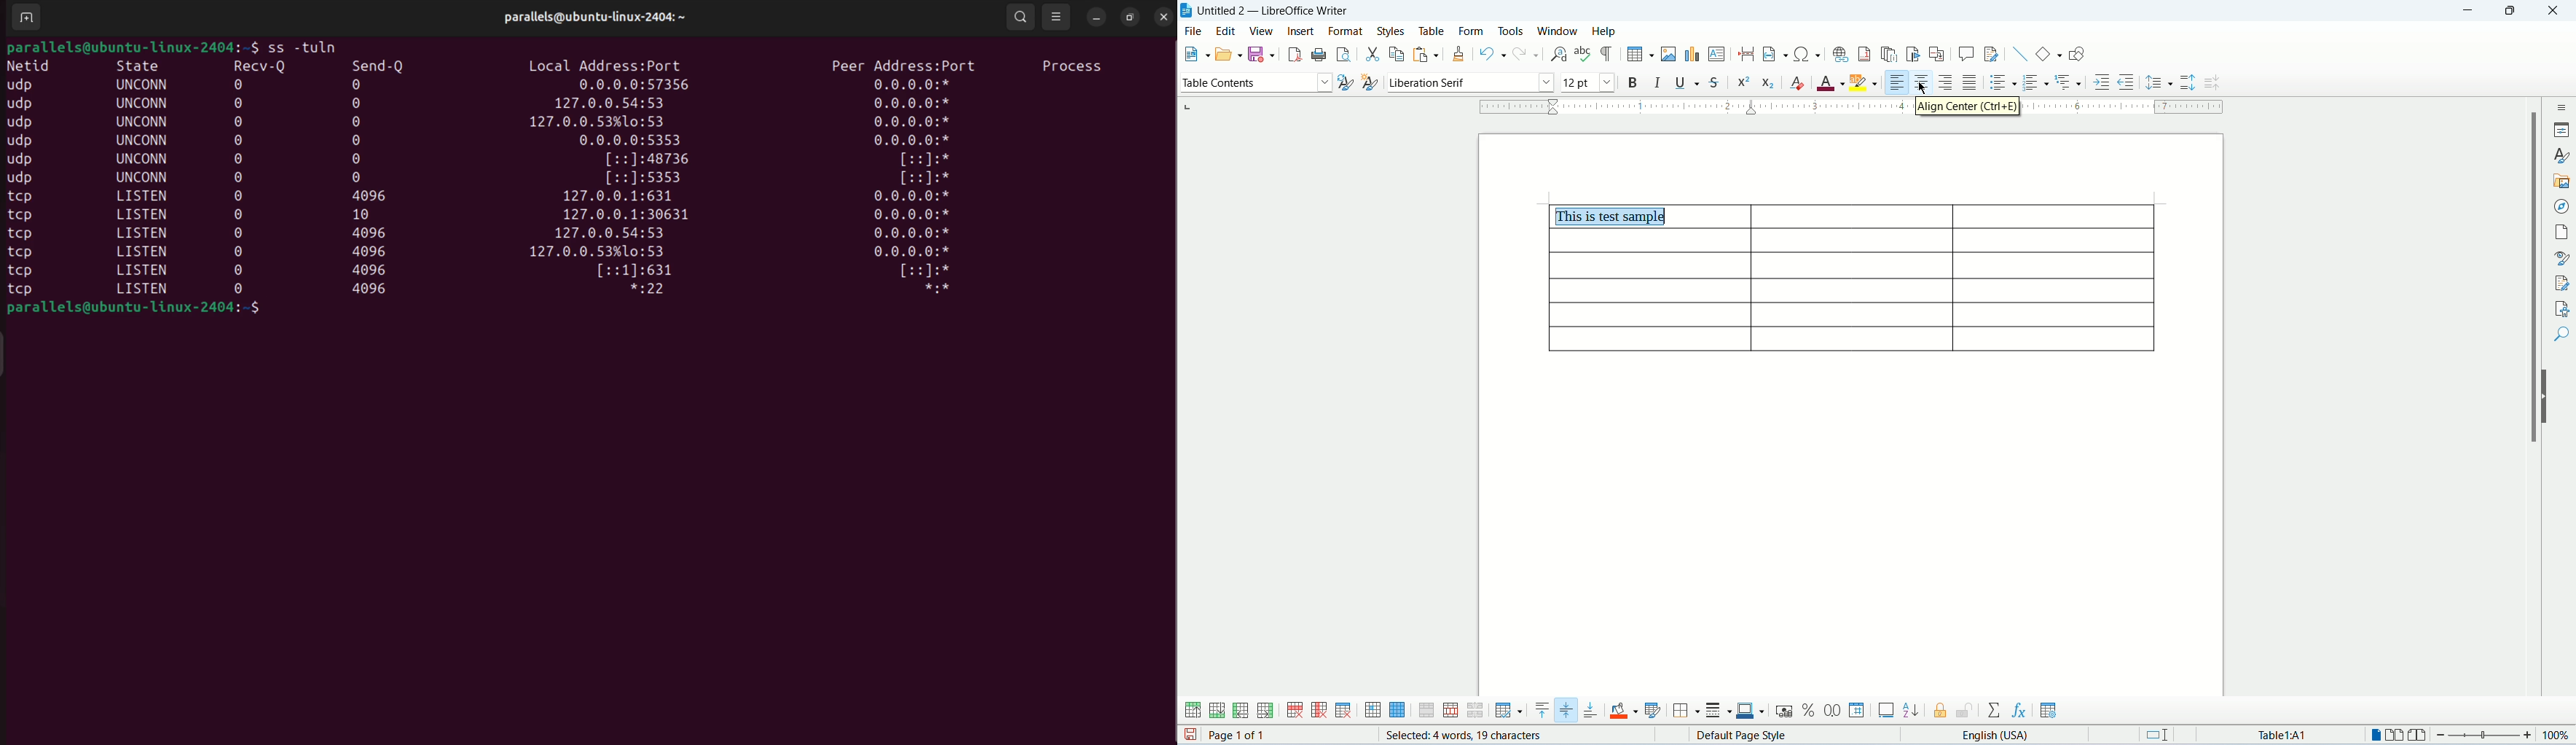 The height and width of the screenshot is (756, 2576). I want to click on align bottom, so click(1590, 710).